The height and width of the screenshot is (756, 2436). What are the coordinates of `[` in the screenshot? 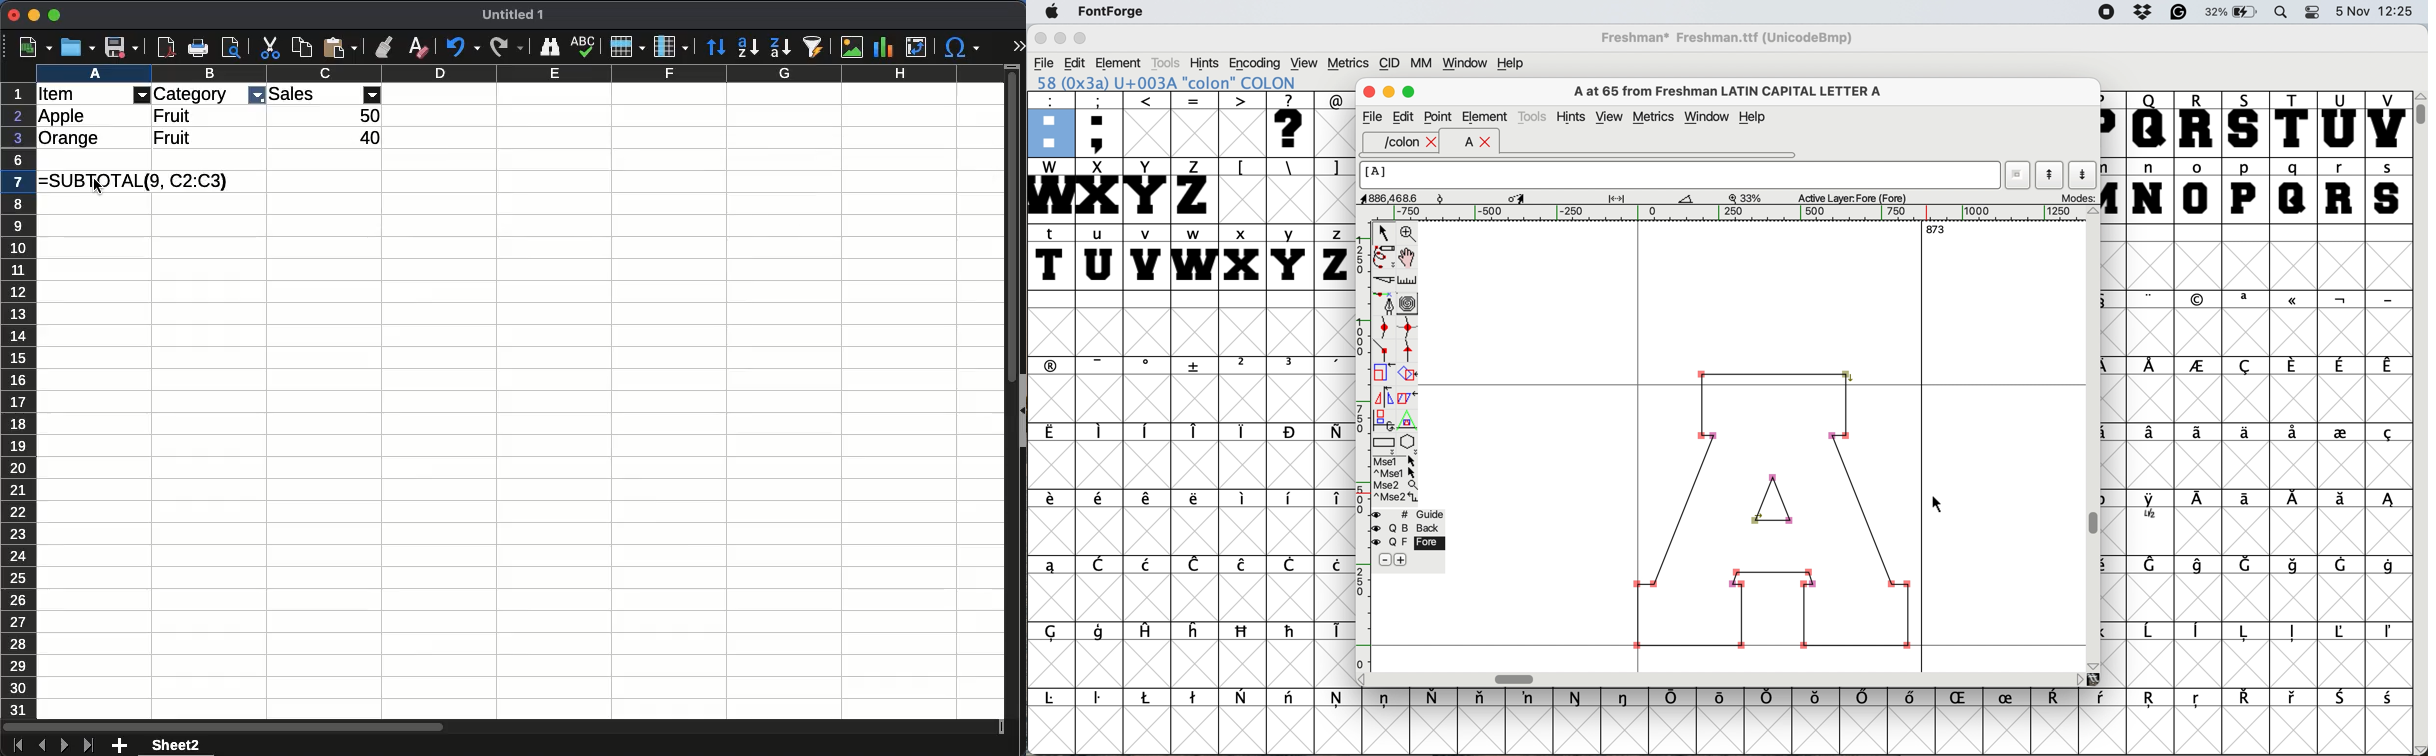 It's located at (1242, 167).